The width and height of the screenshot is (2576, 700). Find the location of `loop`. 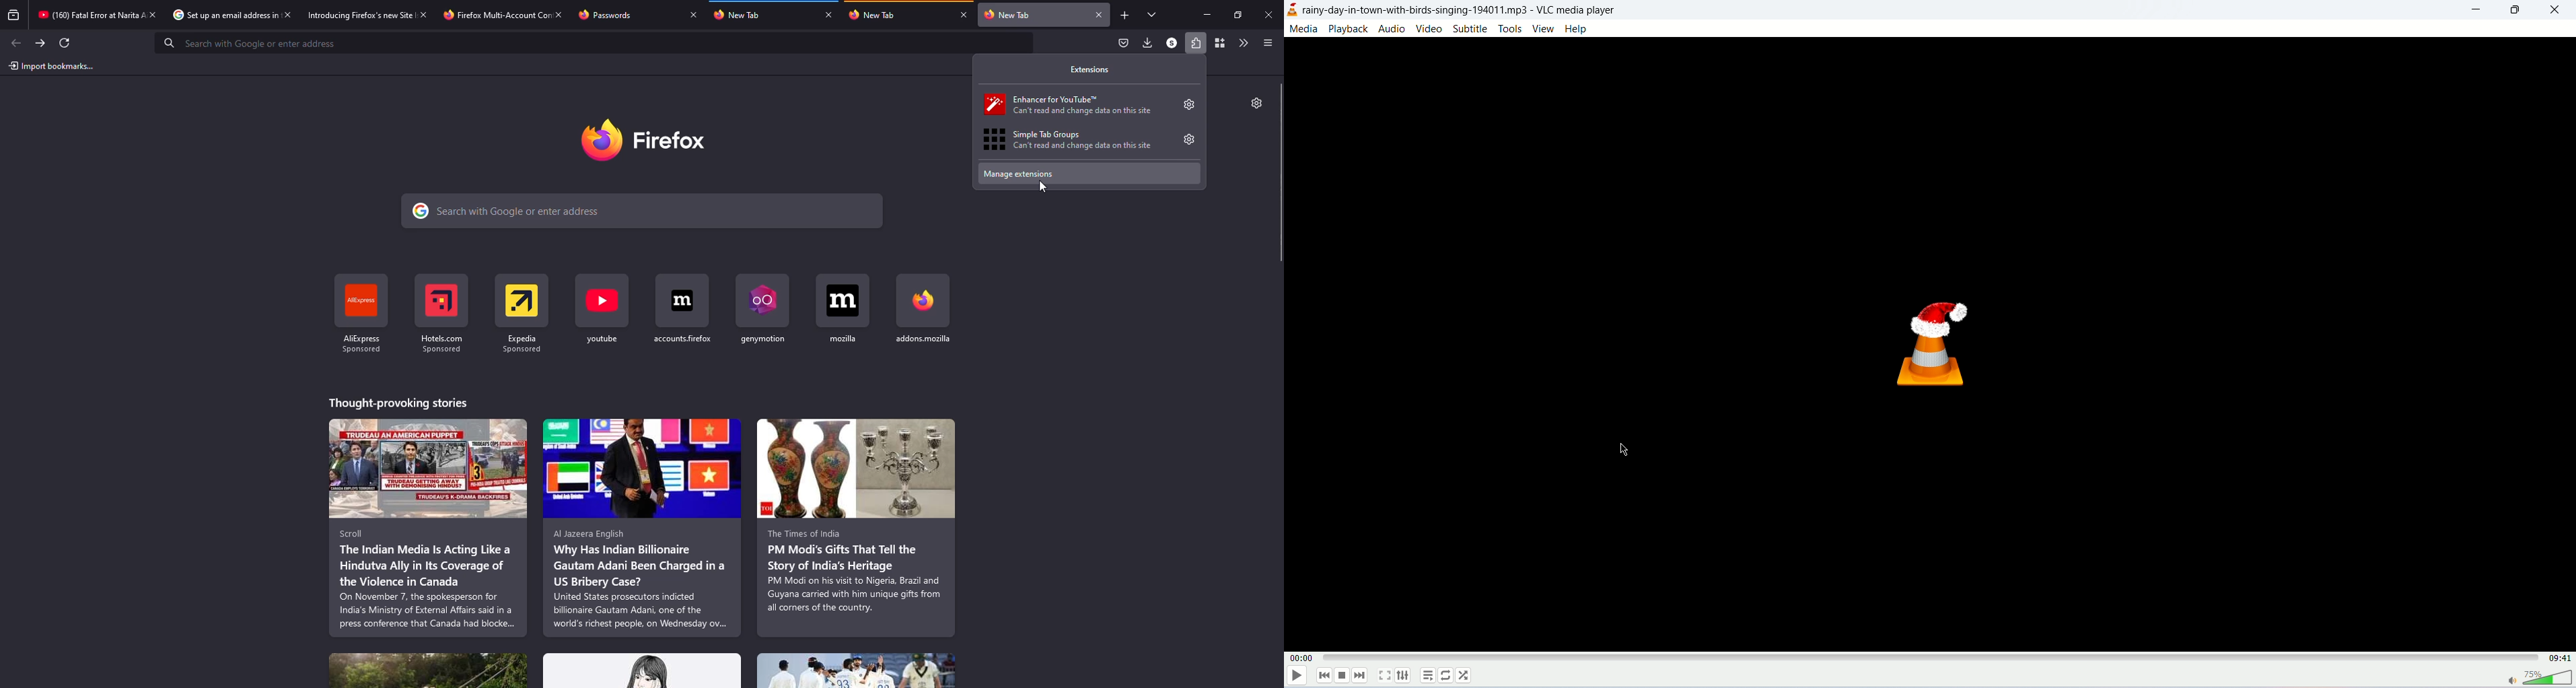

loop is located at coordinates (1447, 675).